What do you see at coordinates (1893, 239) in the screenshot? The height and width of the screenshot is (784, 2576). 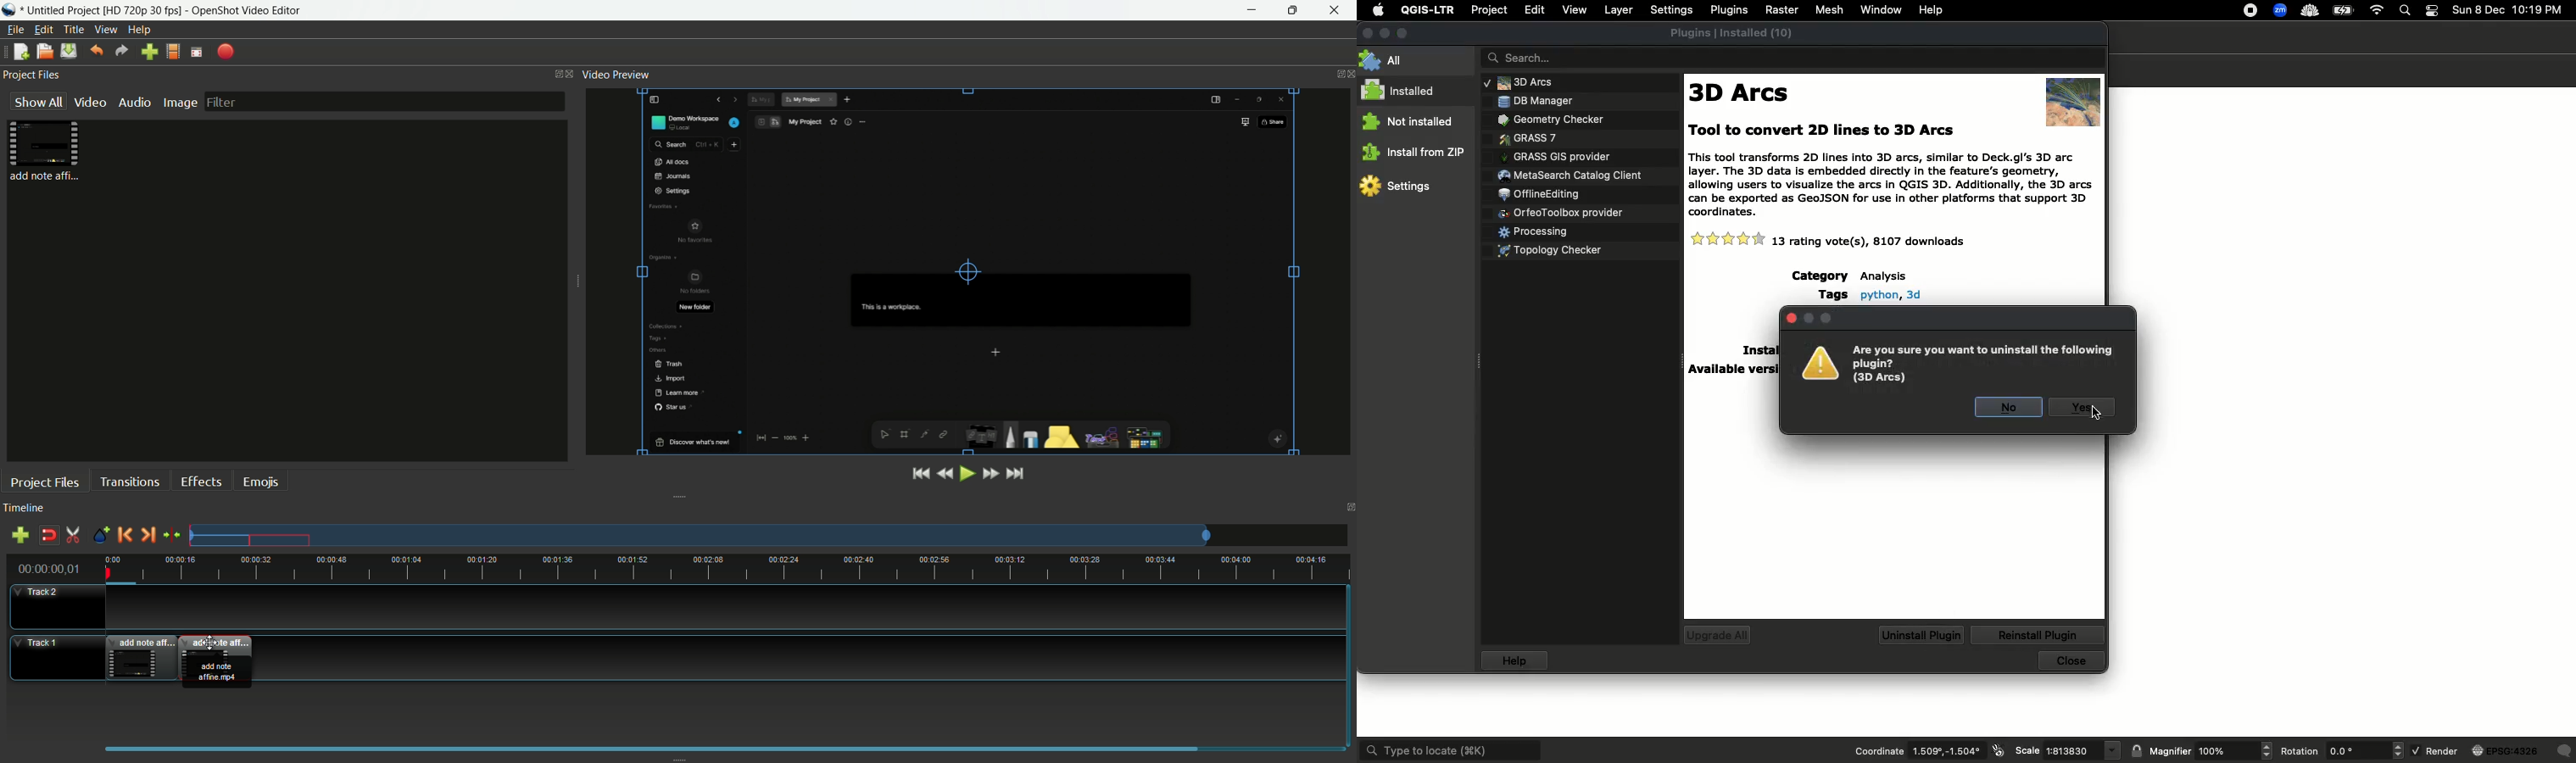 I see `Details` at bounding box center [1893, 239].